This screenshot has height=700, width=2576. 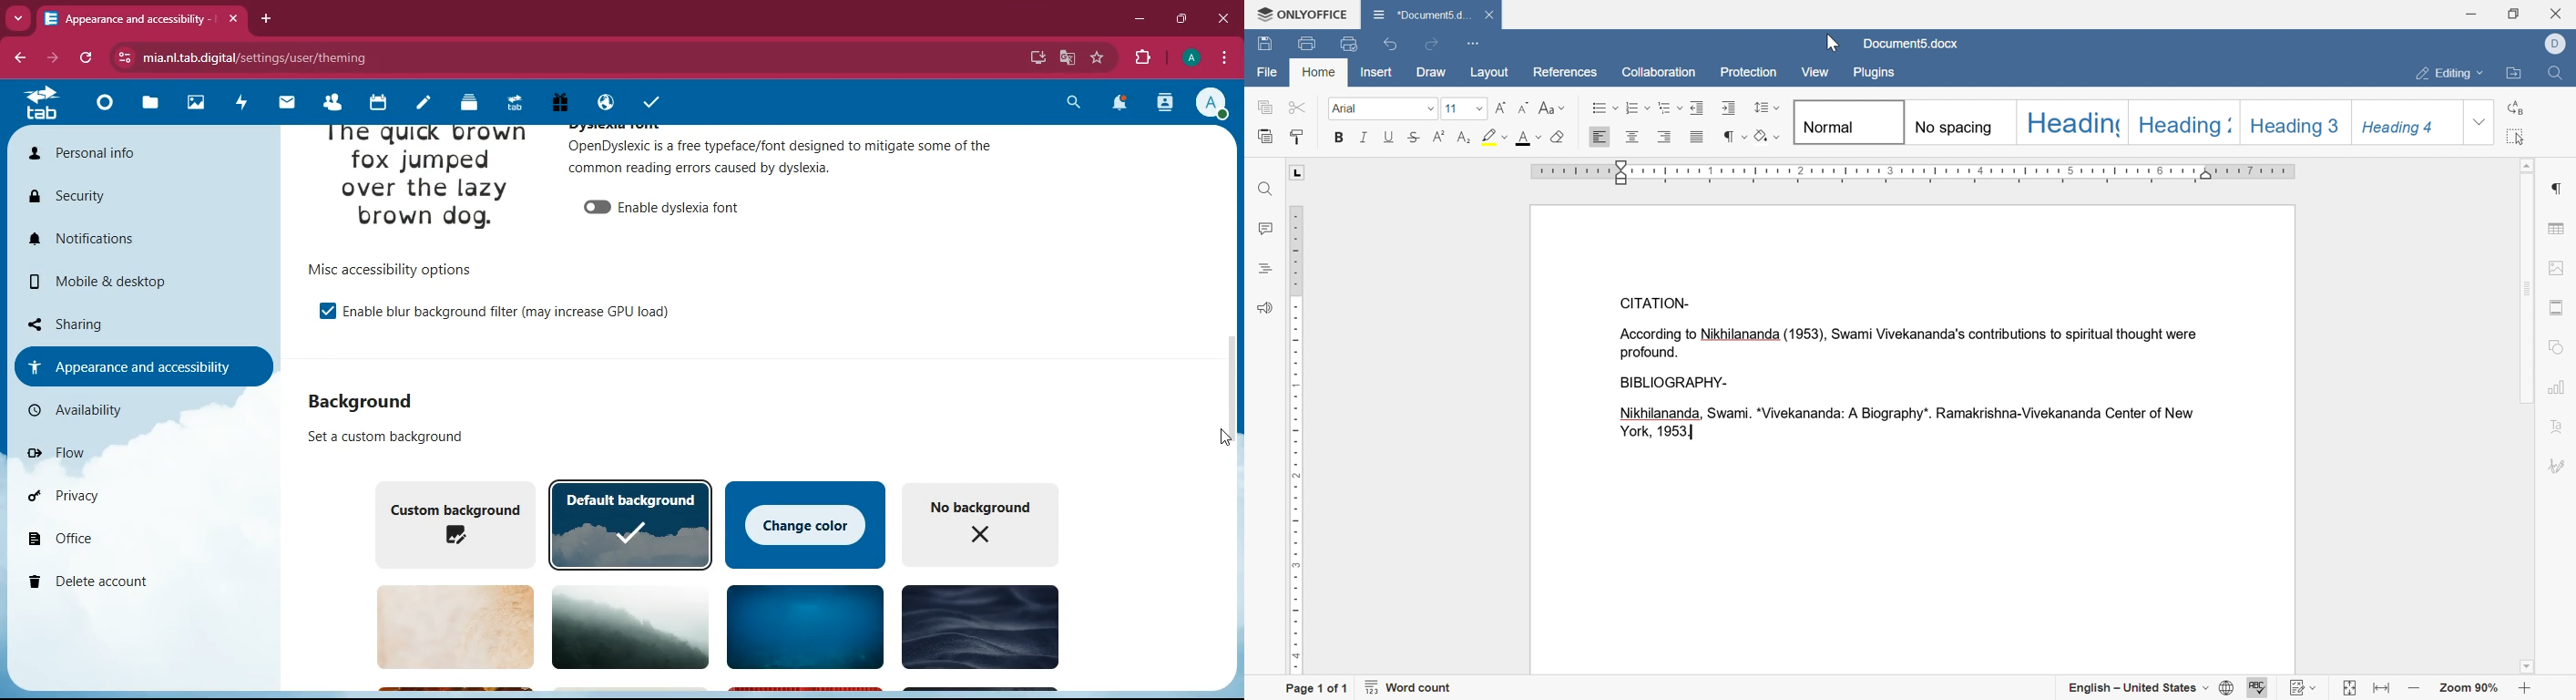 What do you see at coordinates (1727, 108) in the screenshot?
I see `increase indent` at bounding box center [1727, 108].